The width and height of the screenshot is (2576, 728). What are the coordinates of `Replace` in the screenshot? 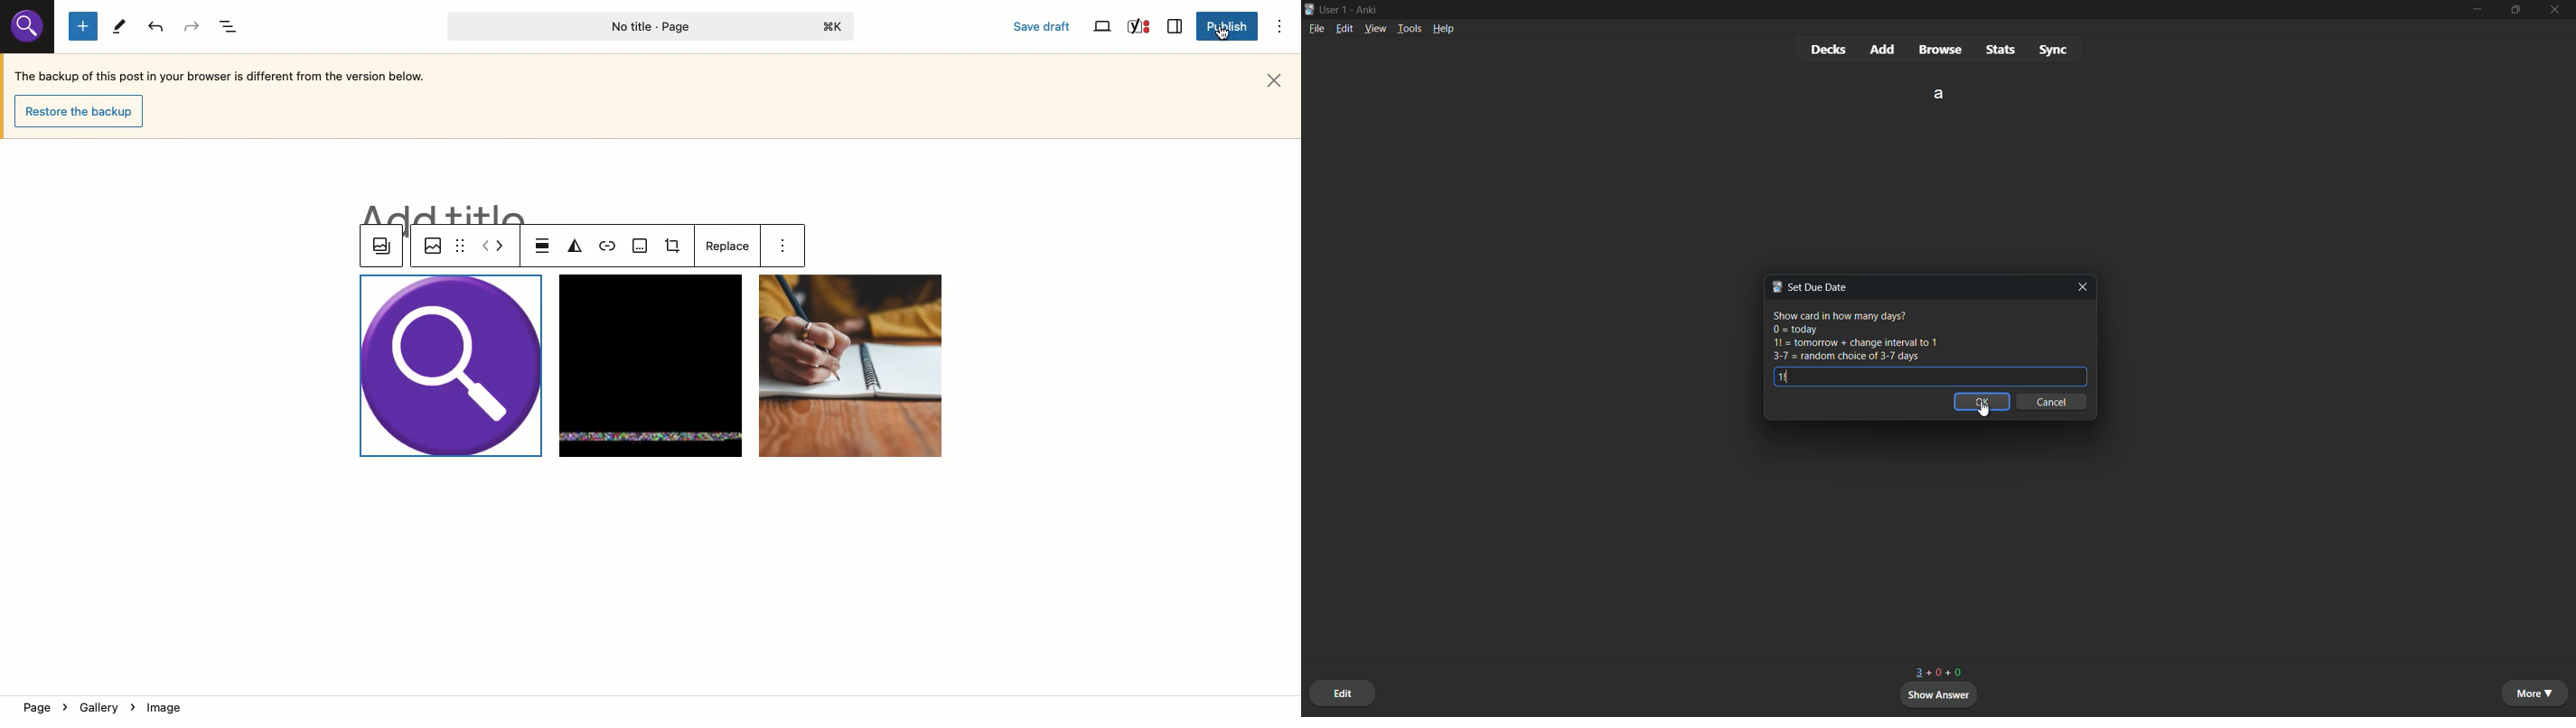 It's located at (725, 246).